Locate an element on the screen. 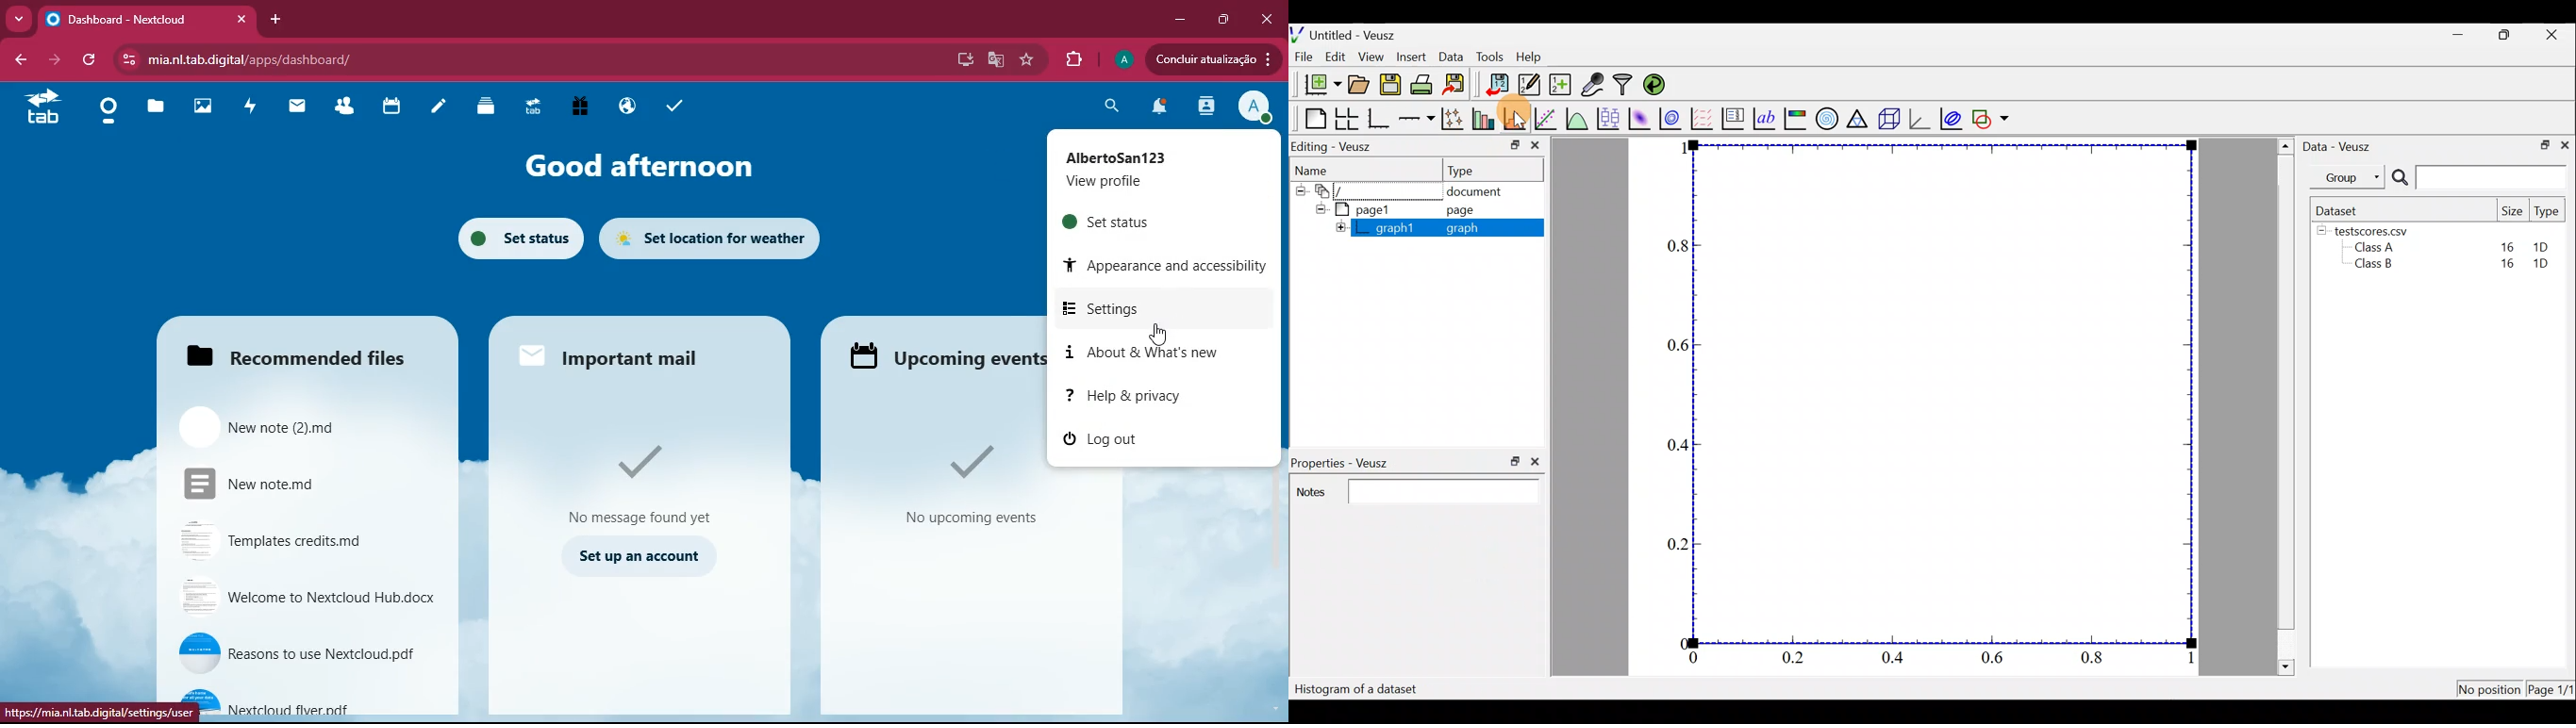 The image size is (2576, 728). Upcoming events is located at coordinates (941, 355).